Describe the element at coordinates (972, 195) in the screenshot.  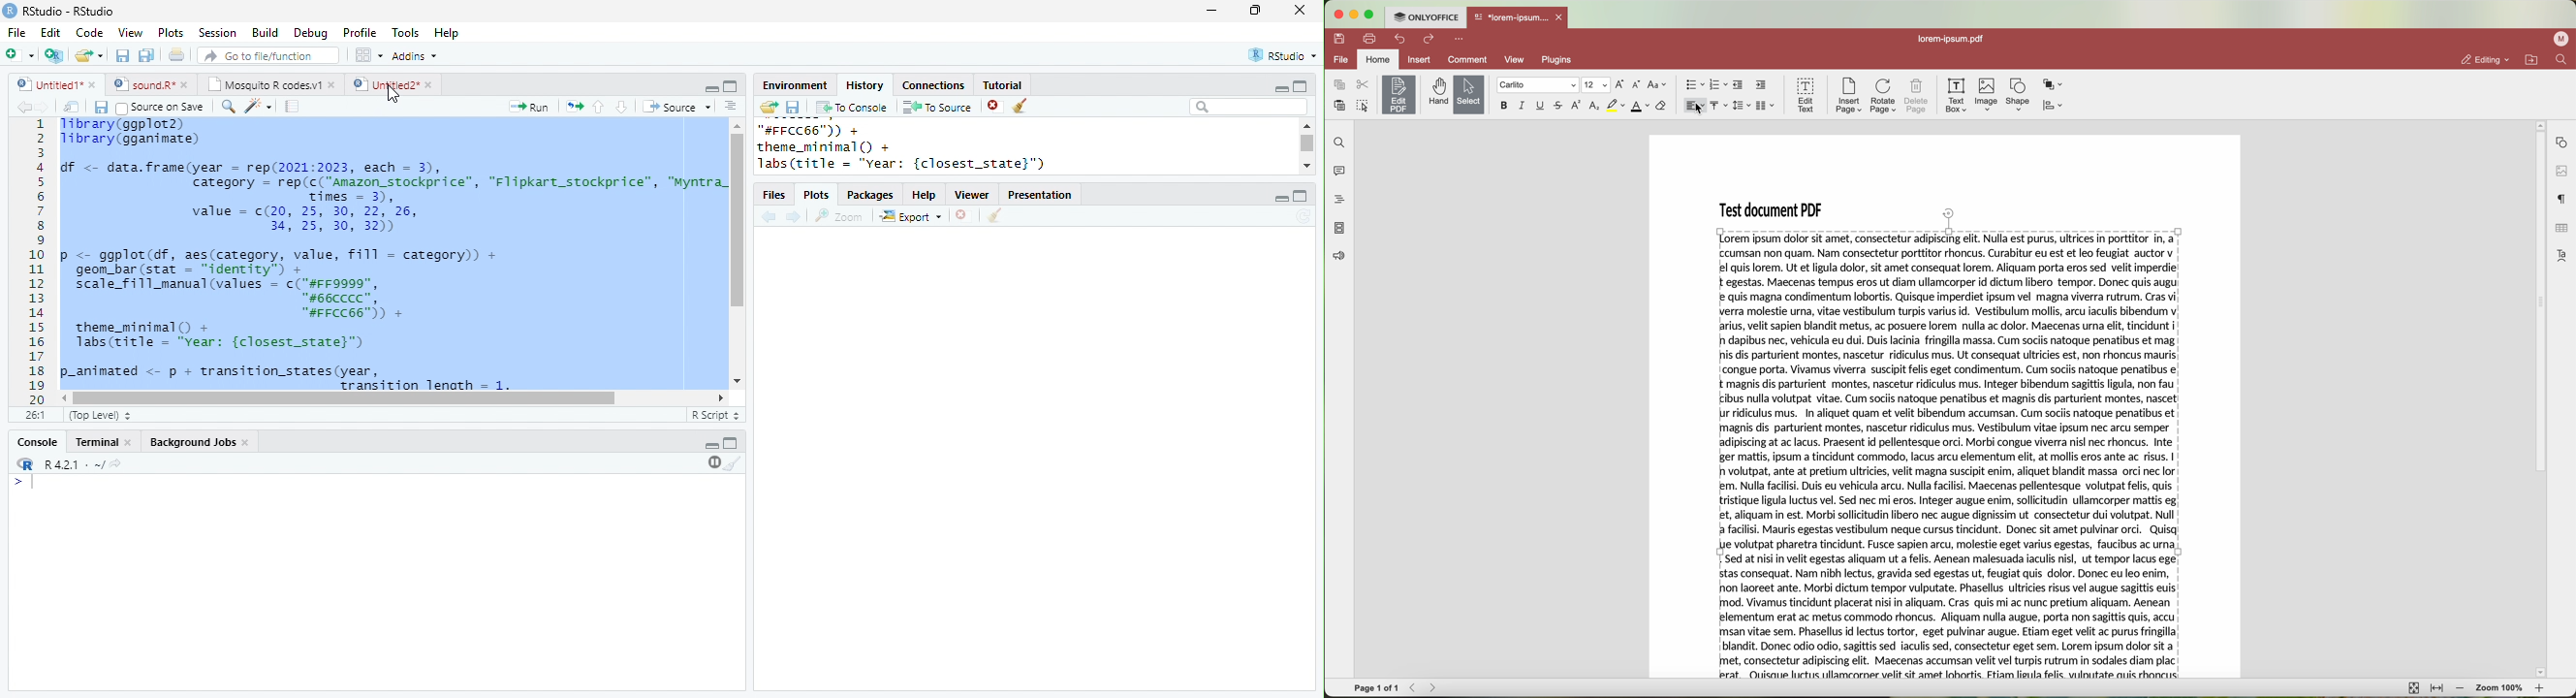
I see `Viewer` at that location.